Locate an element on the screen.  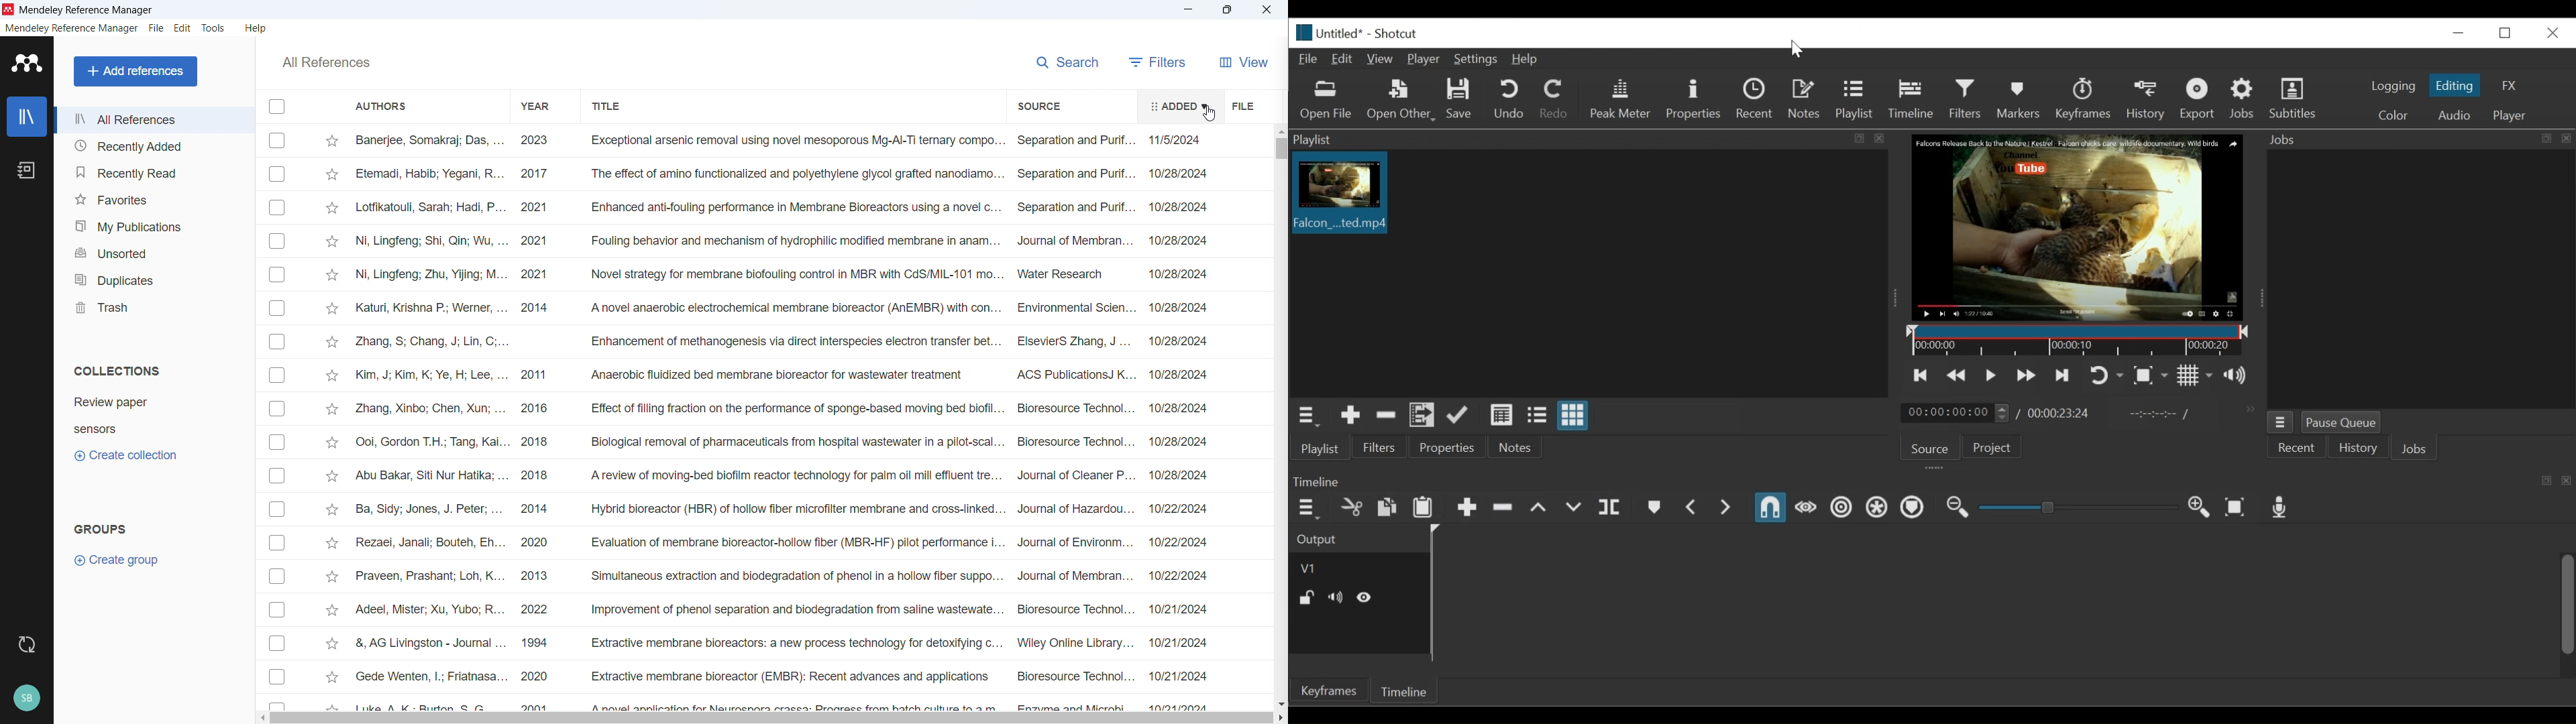
Timeline menu is located at coordinates (1309, 507).